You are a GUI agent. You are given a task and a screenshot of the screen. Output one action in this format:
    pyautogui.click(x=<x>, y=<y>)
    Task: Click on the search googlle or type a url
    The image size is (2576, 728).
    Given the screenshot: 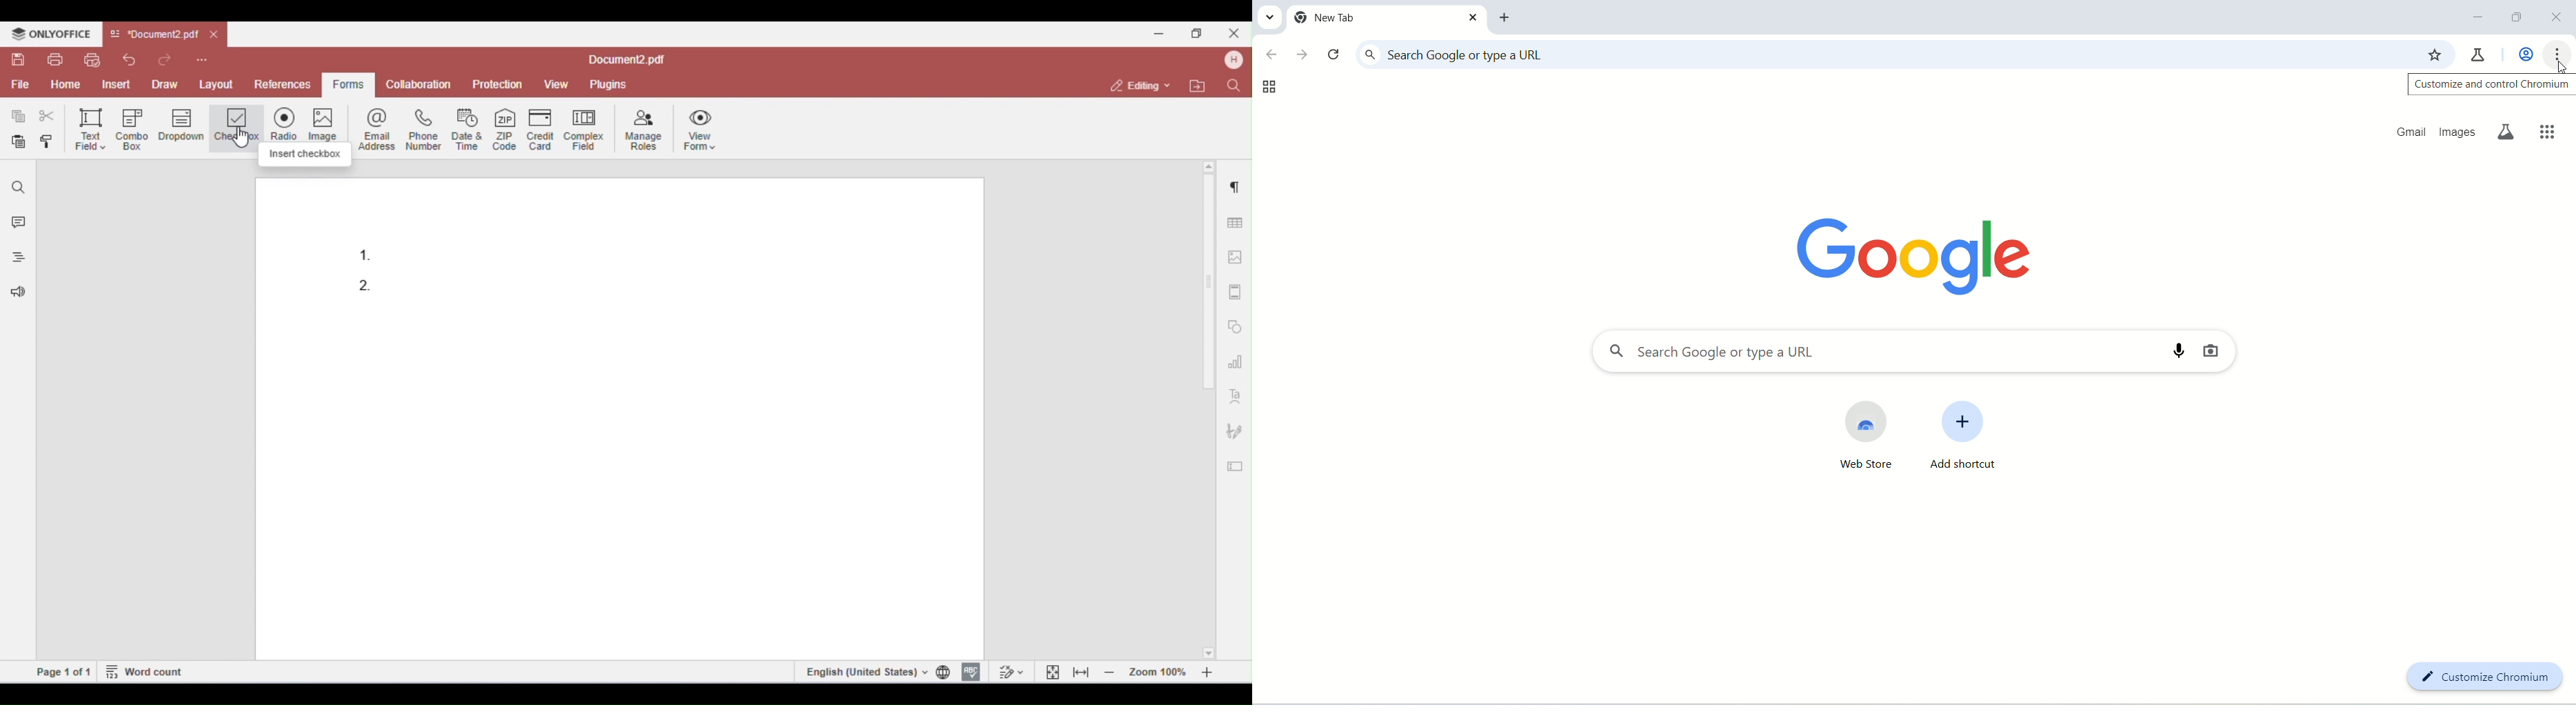 What is the action you would take?
    pyautogui.click(x=1882, y=54)
    